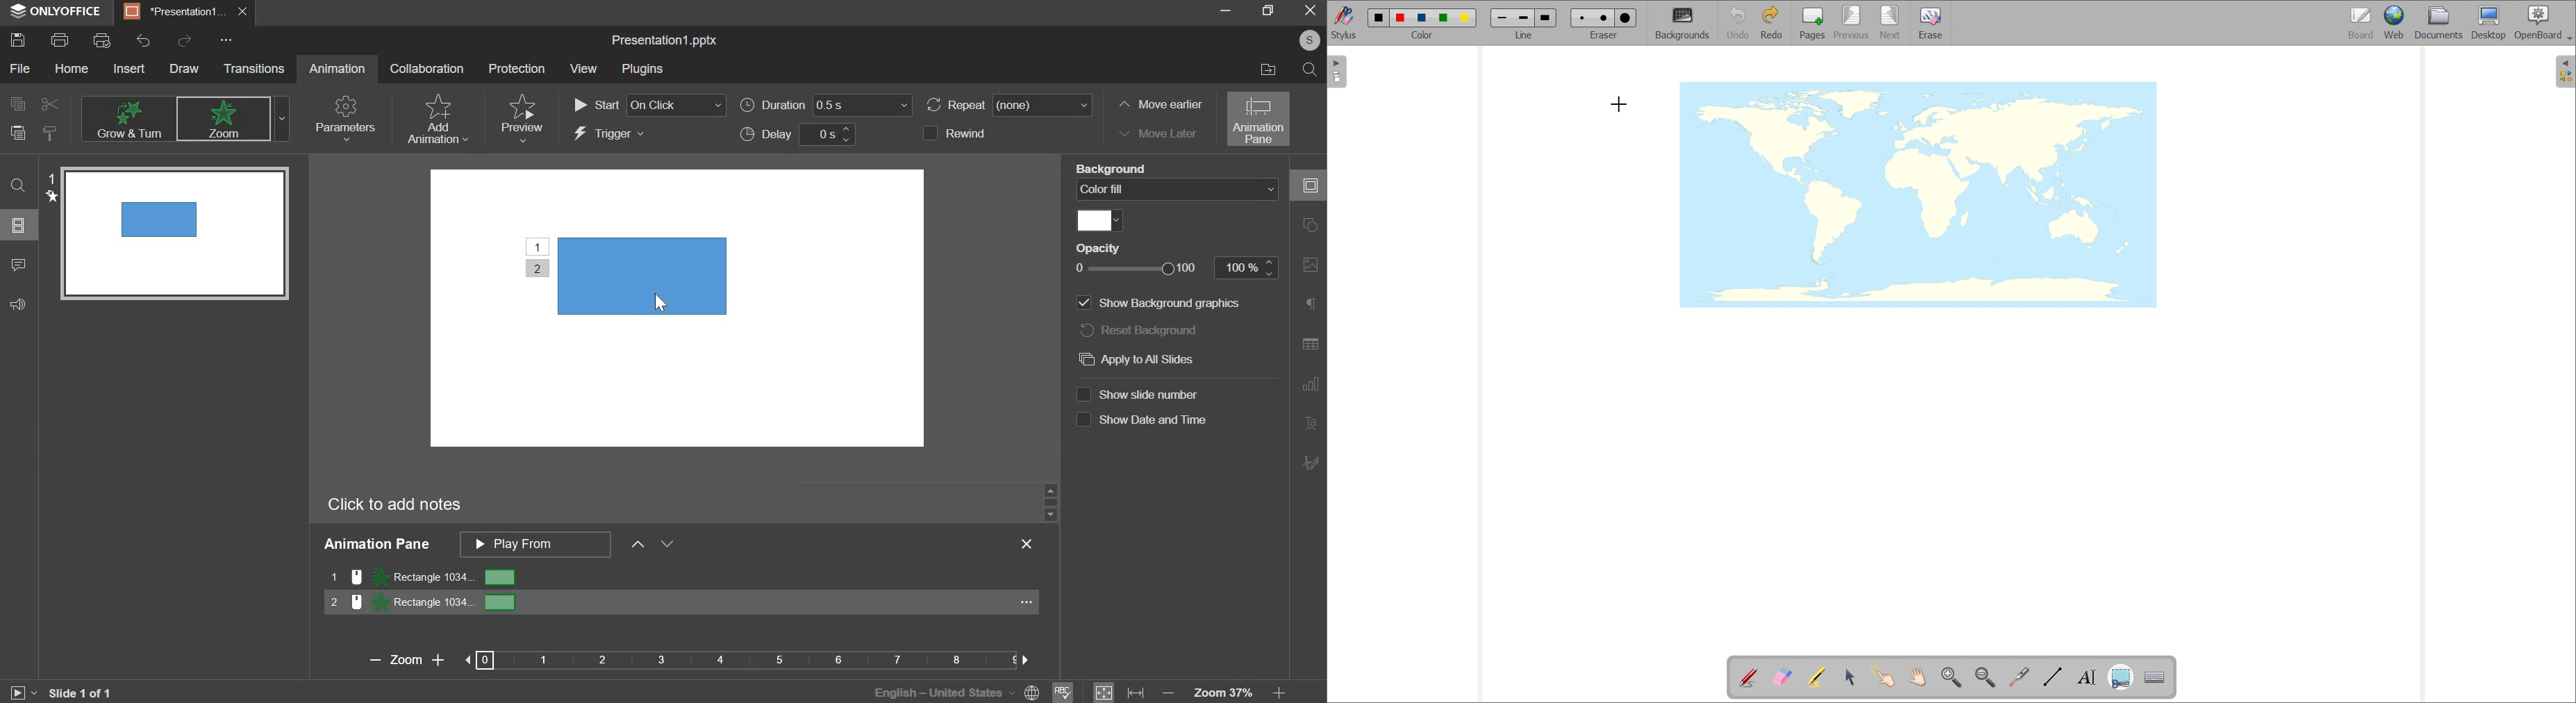 The height and width of the screenshot is (728, 2576). What do you see at coordinates (1815, 678) in the screenshot?
I see `highlights` at bounding box center [1815, 678].